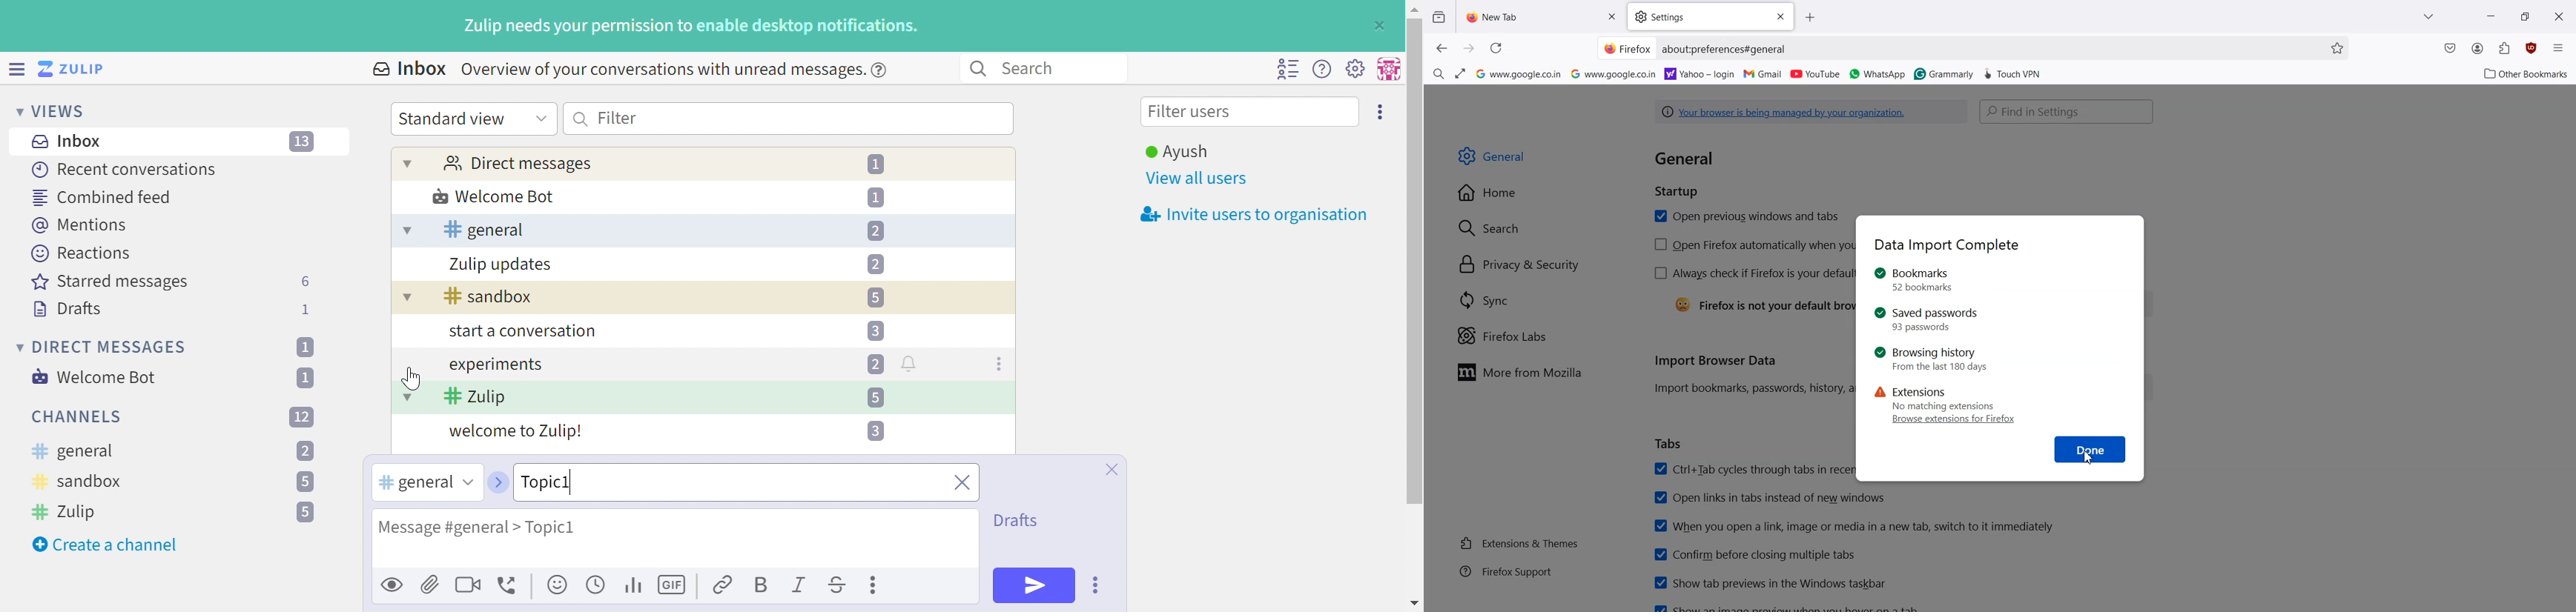  Describe the element at coordinates (1938, 398) in the screenshot. I see `Extensions` at that location.